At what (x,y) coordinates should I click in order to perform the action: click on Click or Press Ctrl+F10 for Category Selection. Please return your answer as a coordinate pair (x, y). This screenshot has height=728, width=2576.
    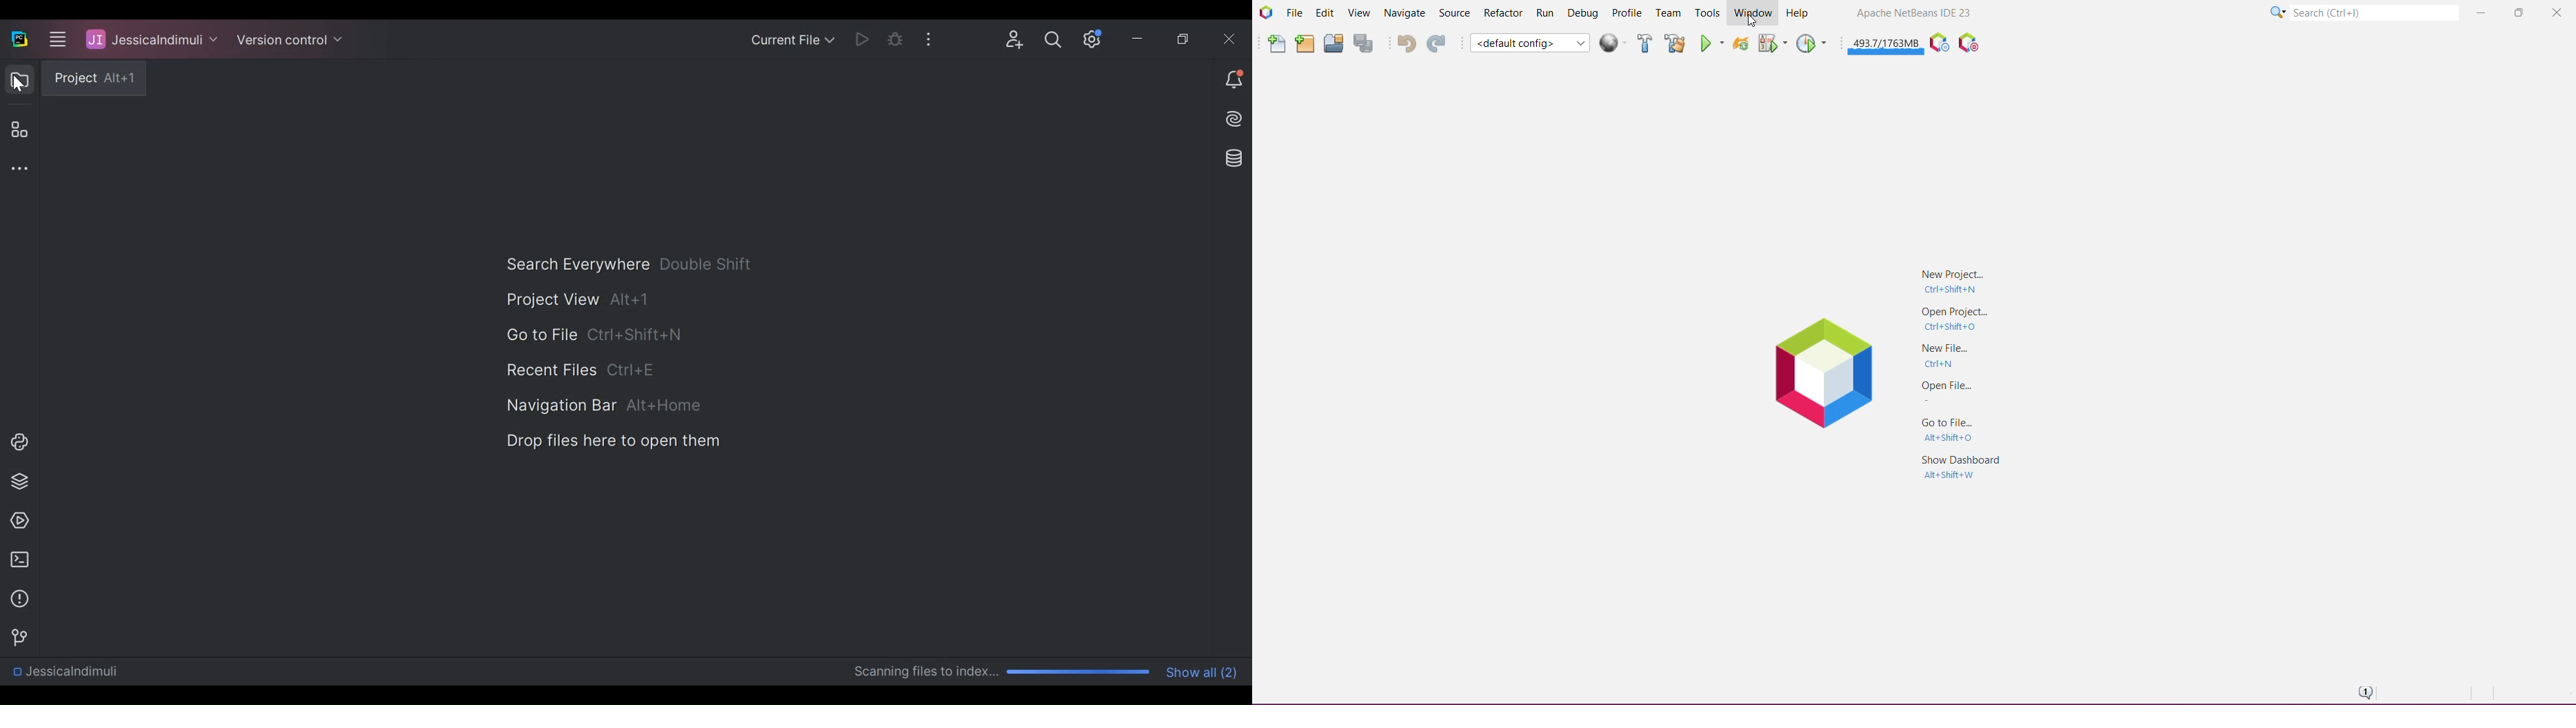
    Looking at the image, I should click on (2277, 13).